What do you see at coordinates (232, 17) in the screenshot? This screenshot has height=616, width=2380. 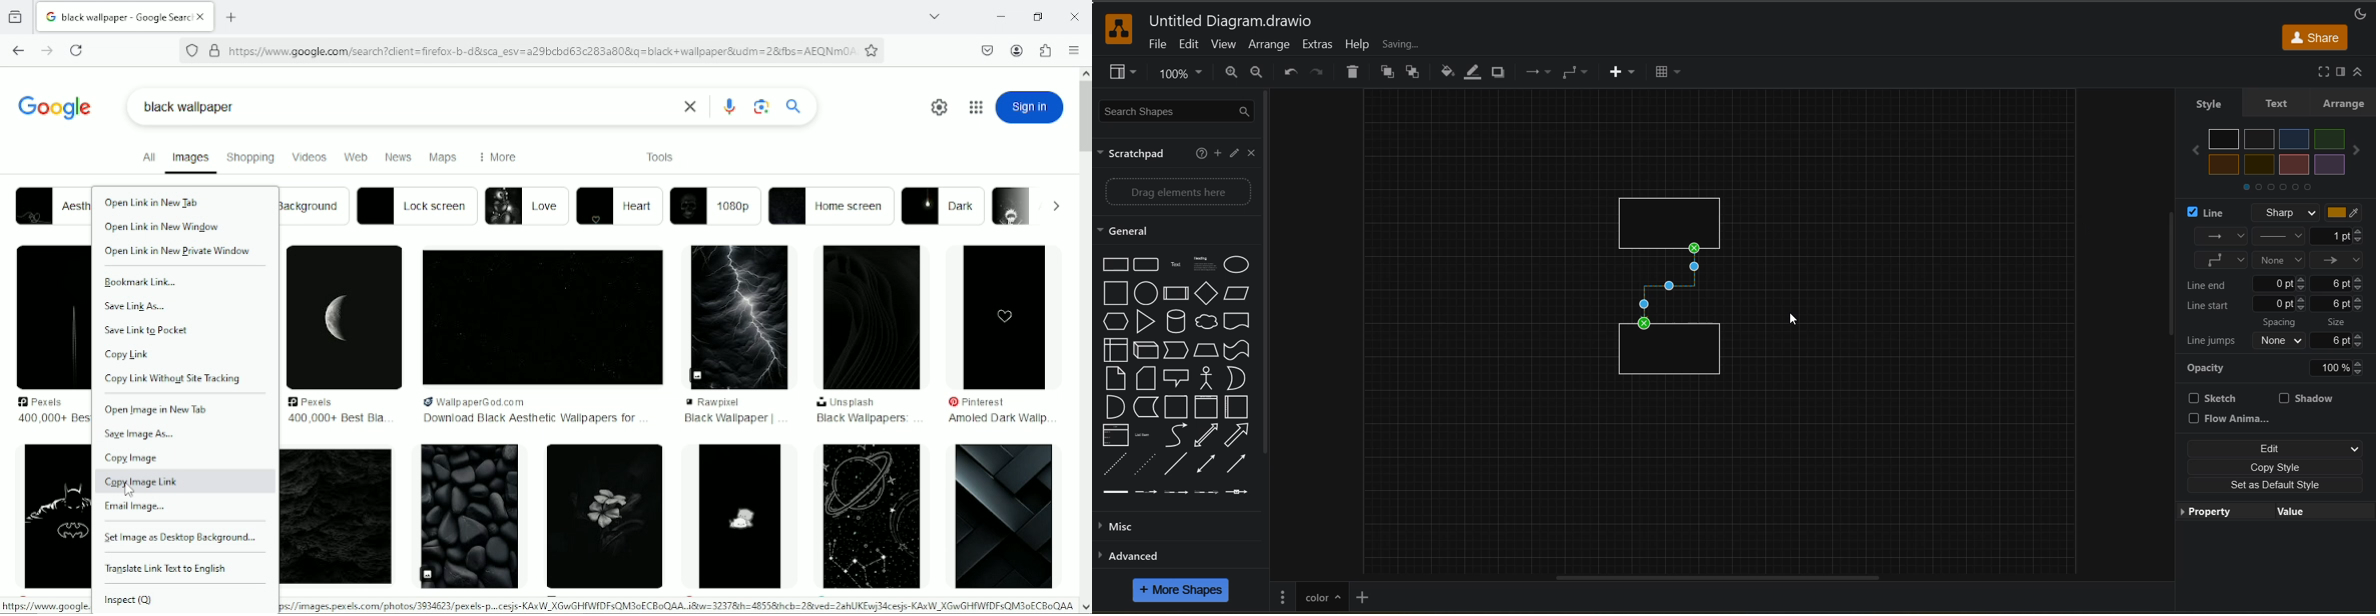 I see `new tab` at bounding box center [232, 17].